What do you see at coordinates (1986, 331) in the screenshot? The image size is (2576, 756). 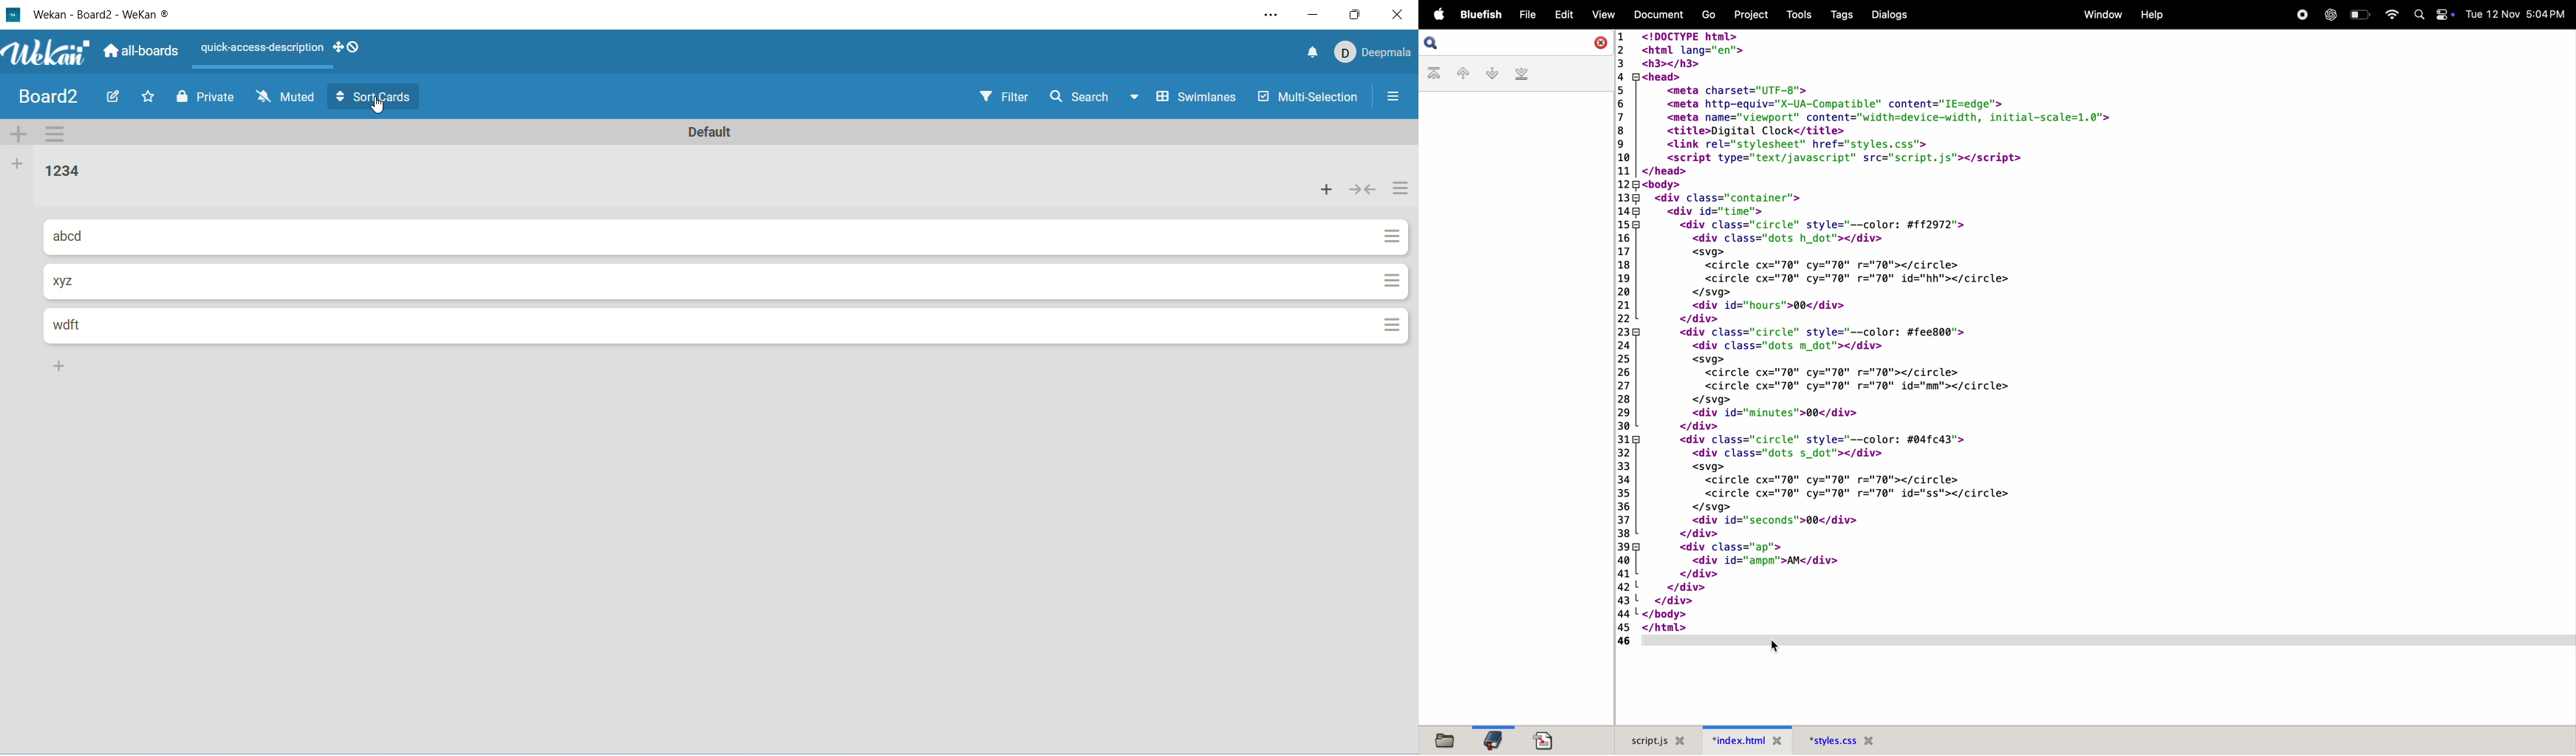 I see `code block` at bounding box center [1986, 331].